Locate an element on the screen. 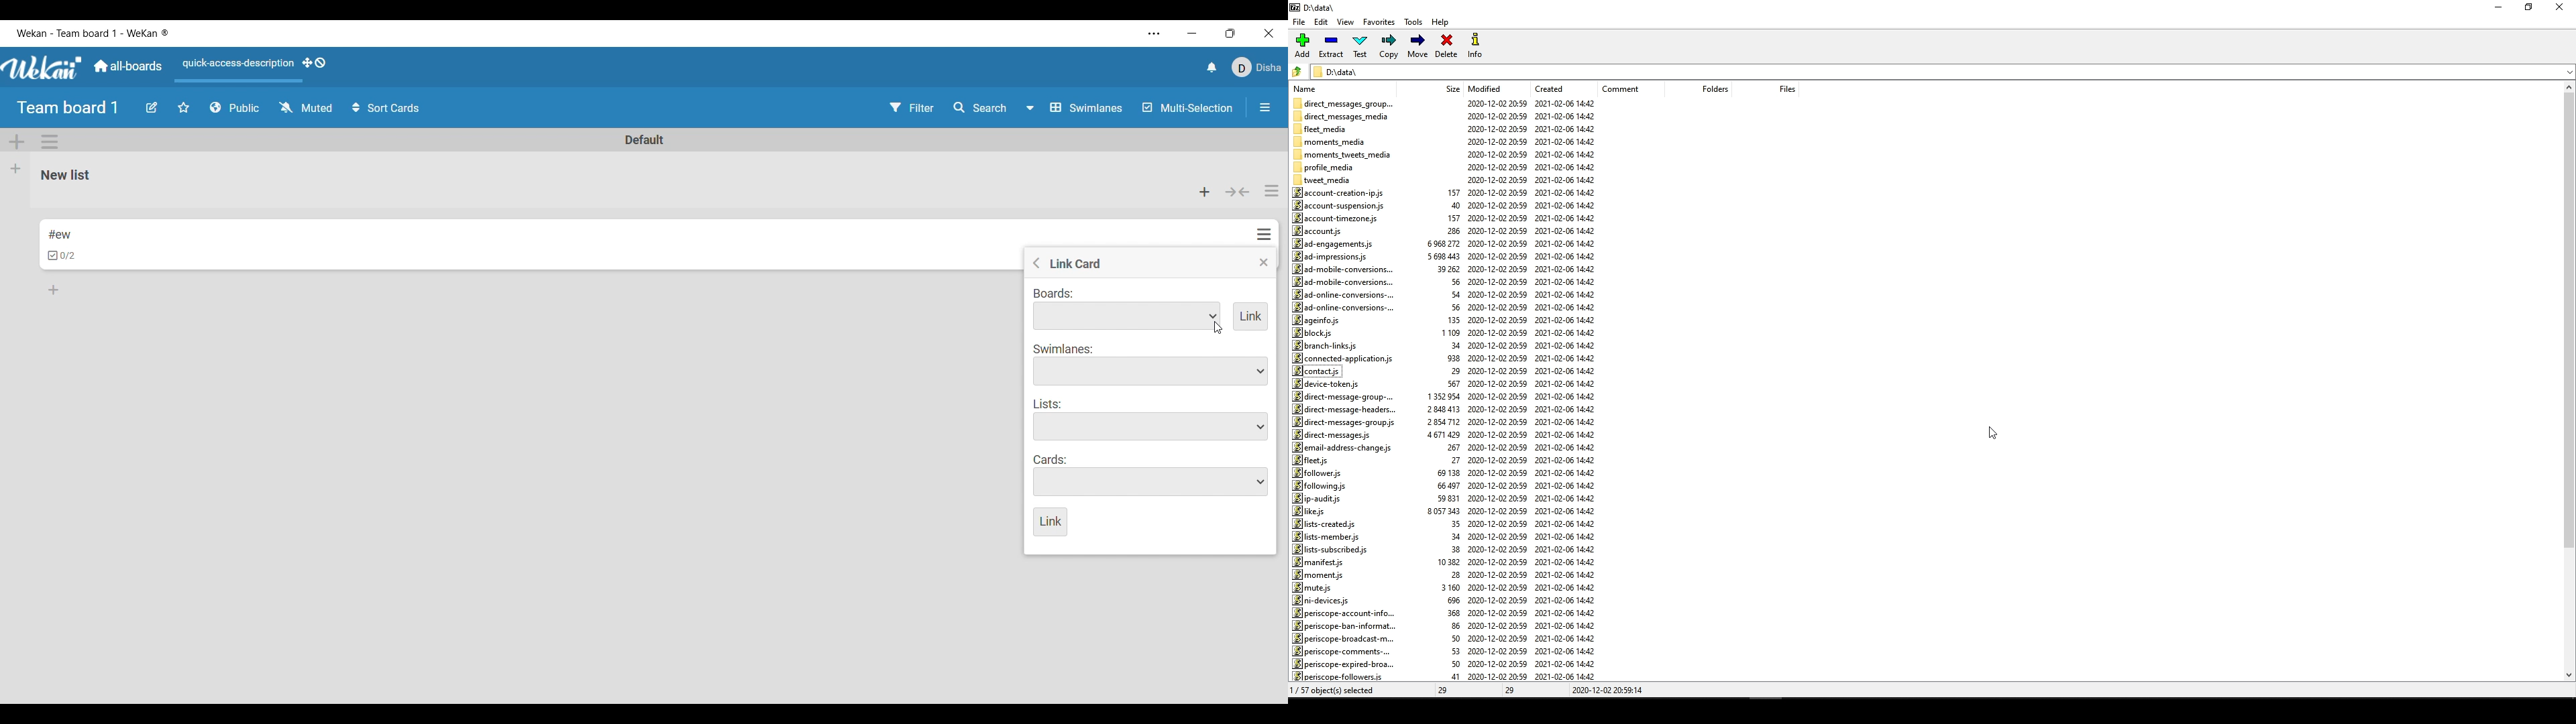 Image resolution: width=2576 pixels, height=728 pixels. ad-online-conversions is located at coordinates (1342, 306).